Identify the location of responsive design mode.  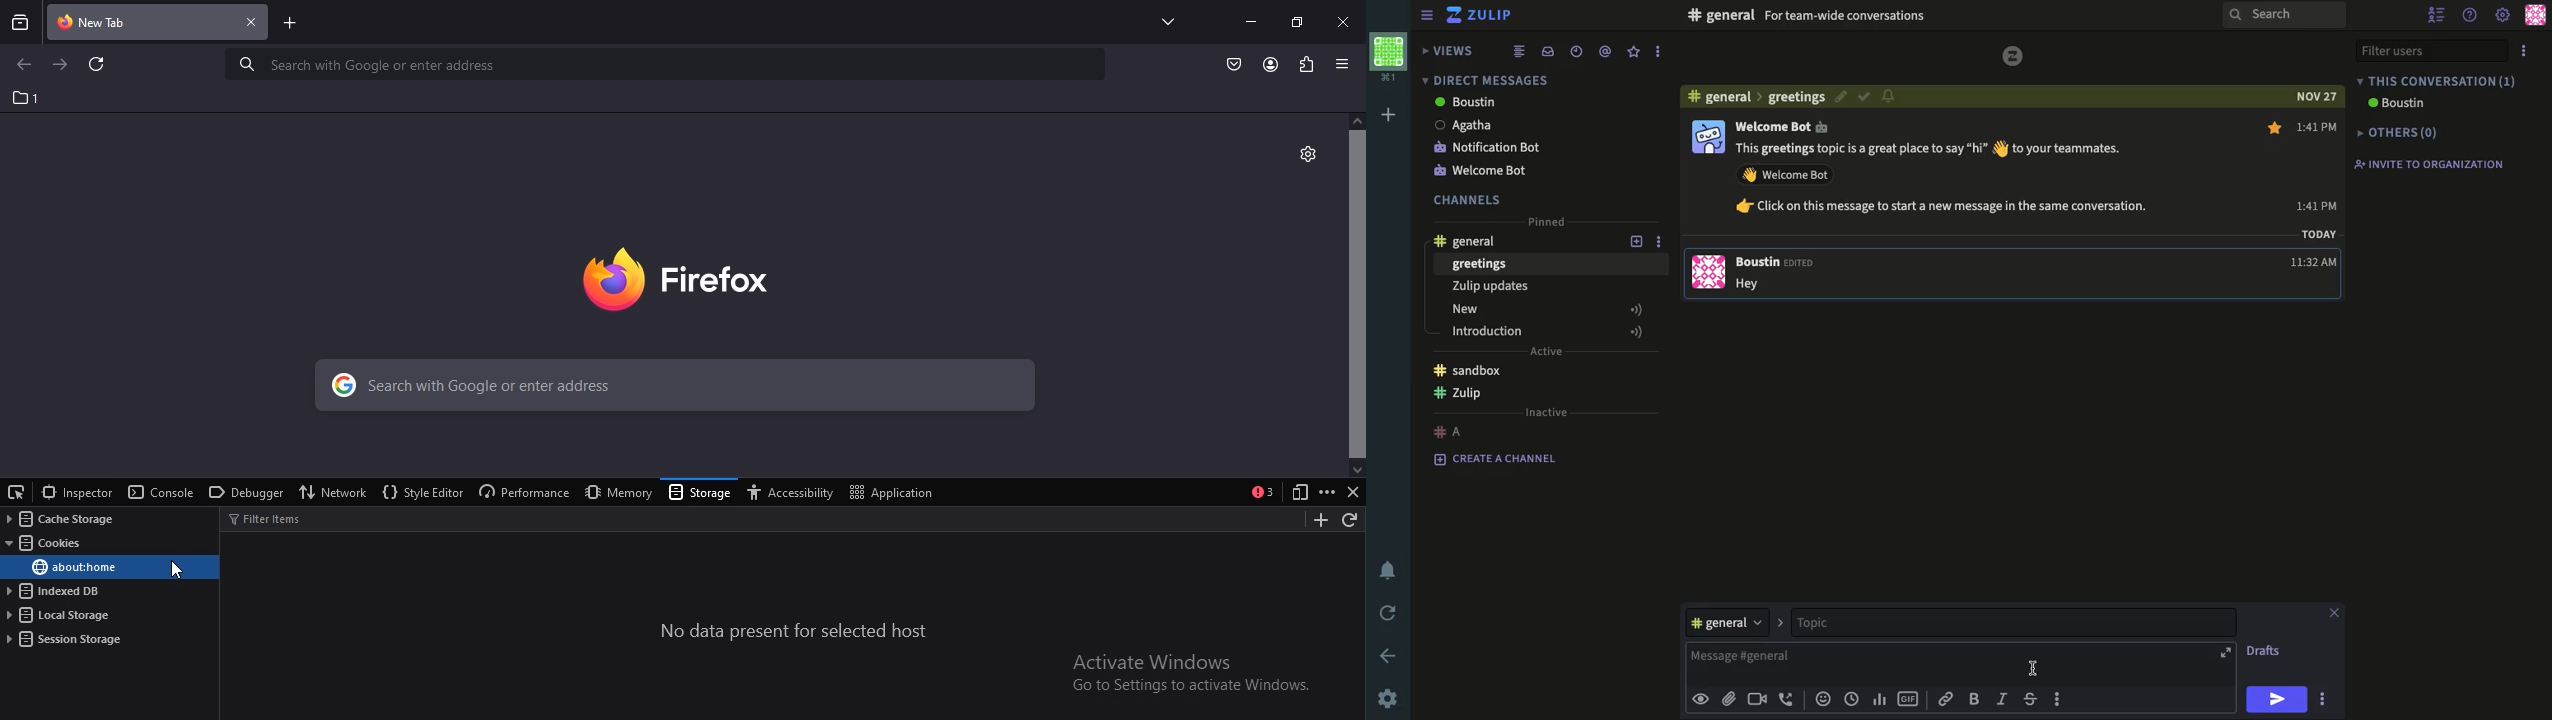
(1296, 493).